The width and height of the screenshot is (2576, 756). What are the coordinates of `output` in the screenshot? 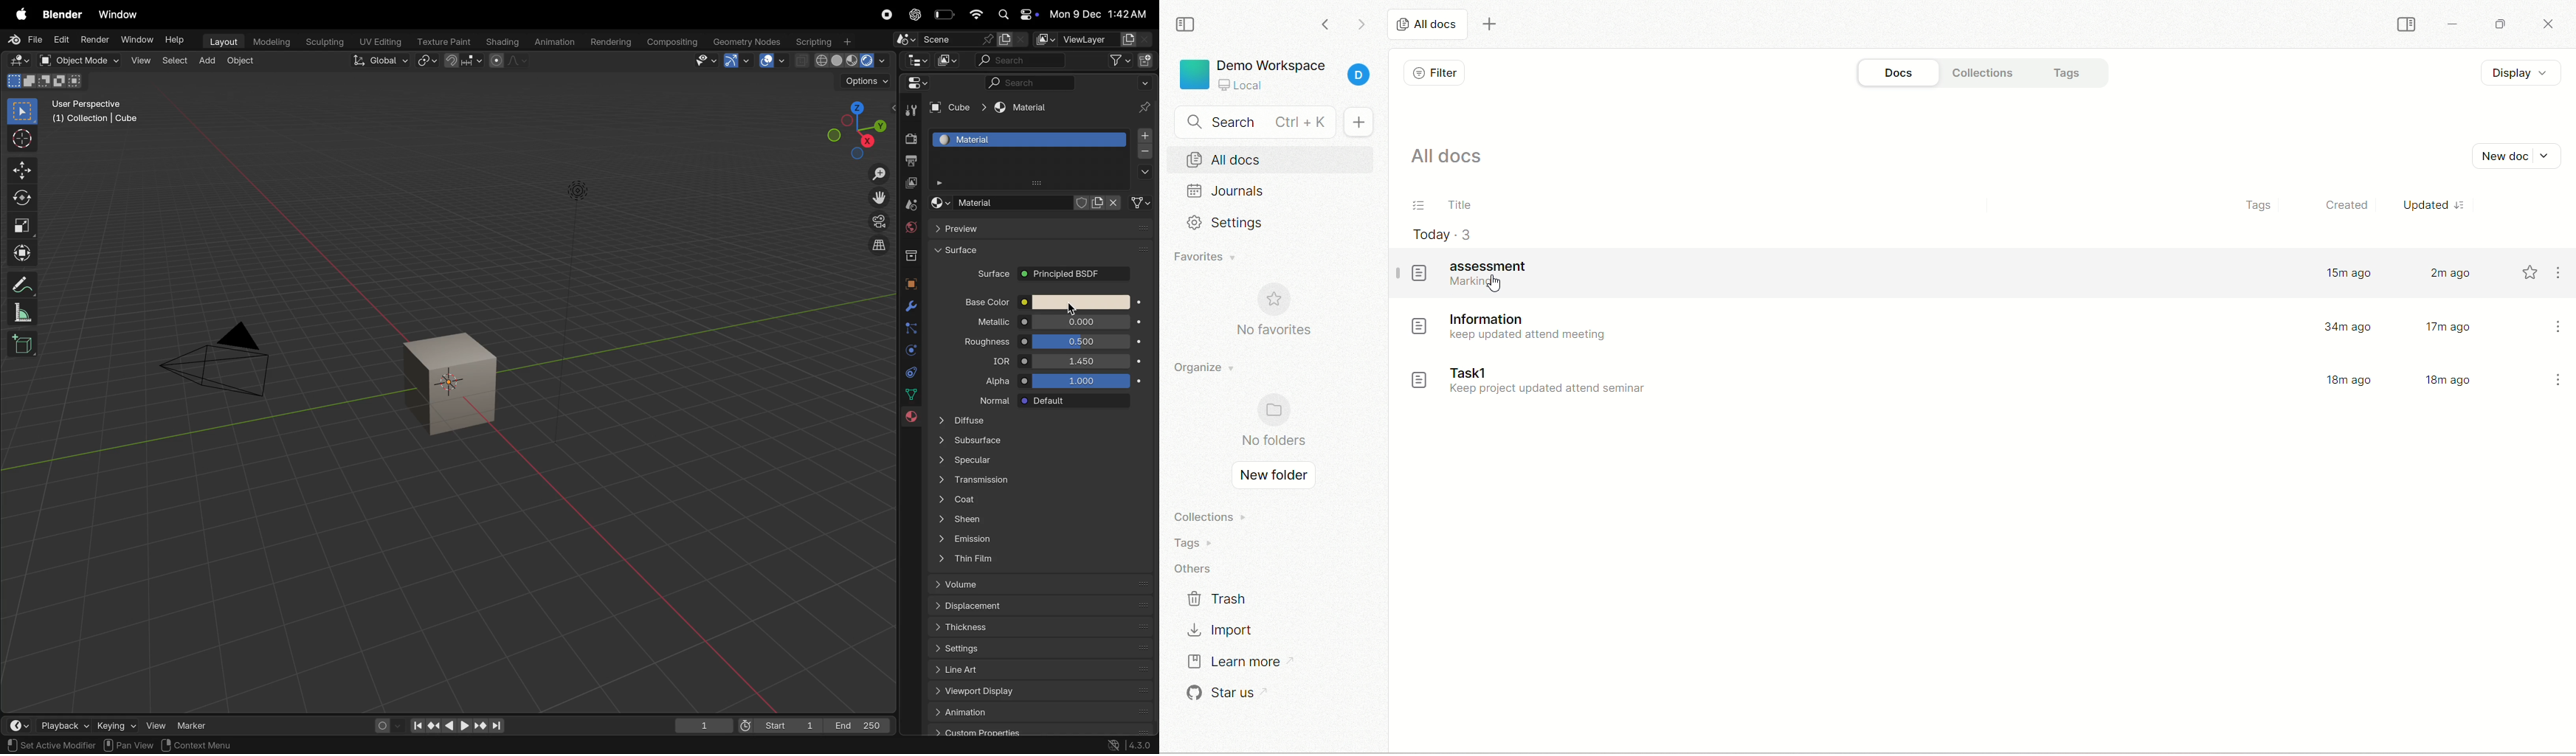 It's located at (910, 162).